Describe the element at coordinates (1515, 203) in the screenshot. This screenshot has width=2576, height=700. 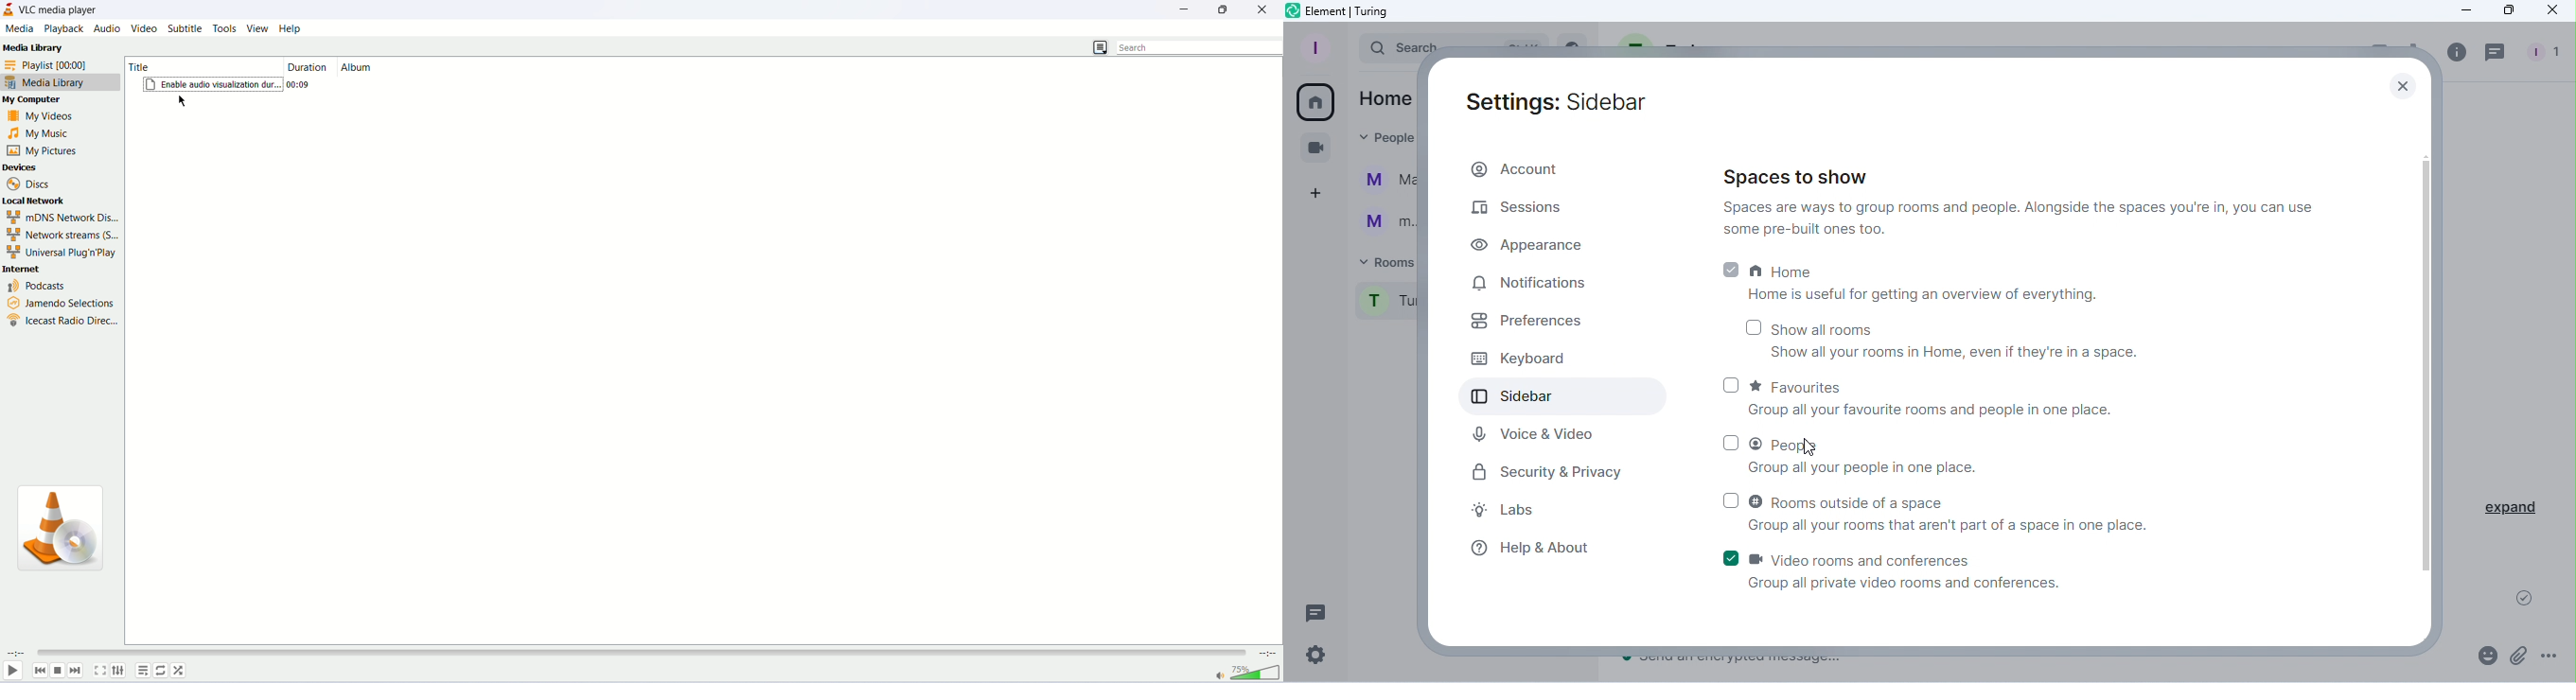
I see `Sessions` at that location.